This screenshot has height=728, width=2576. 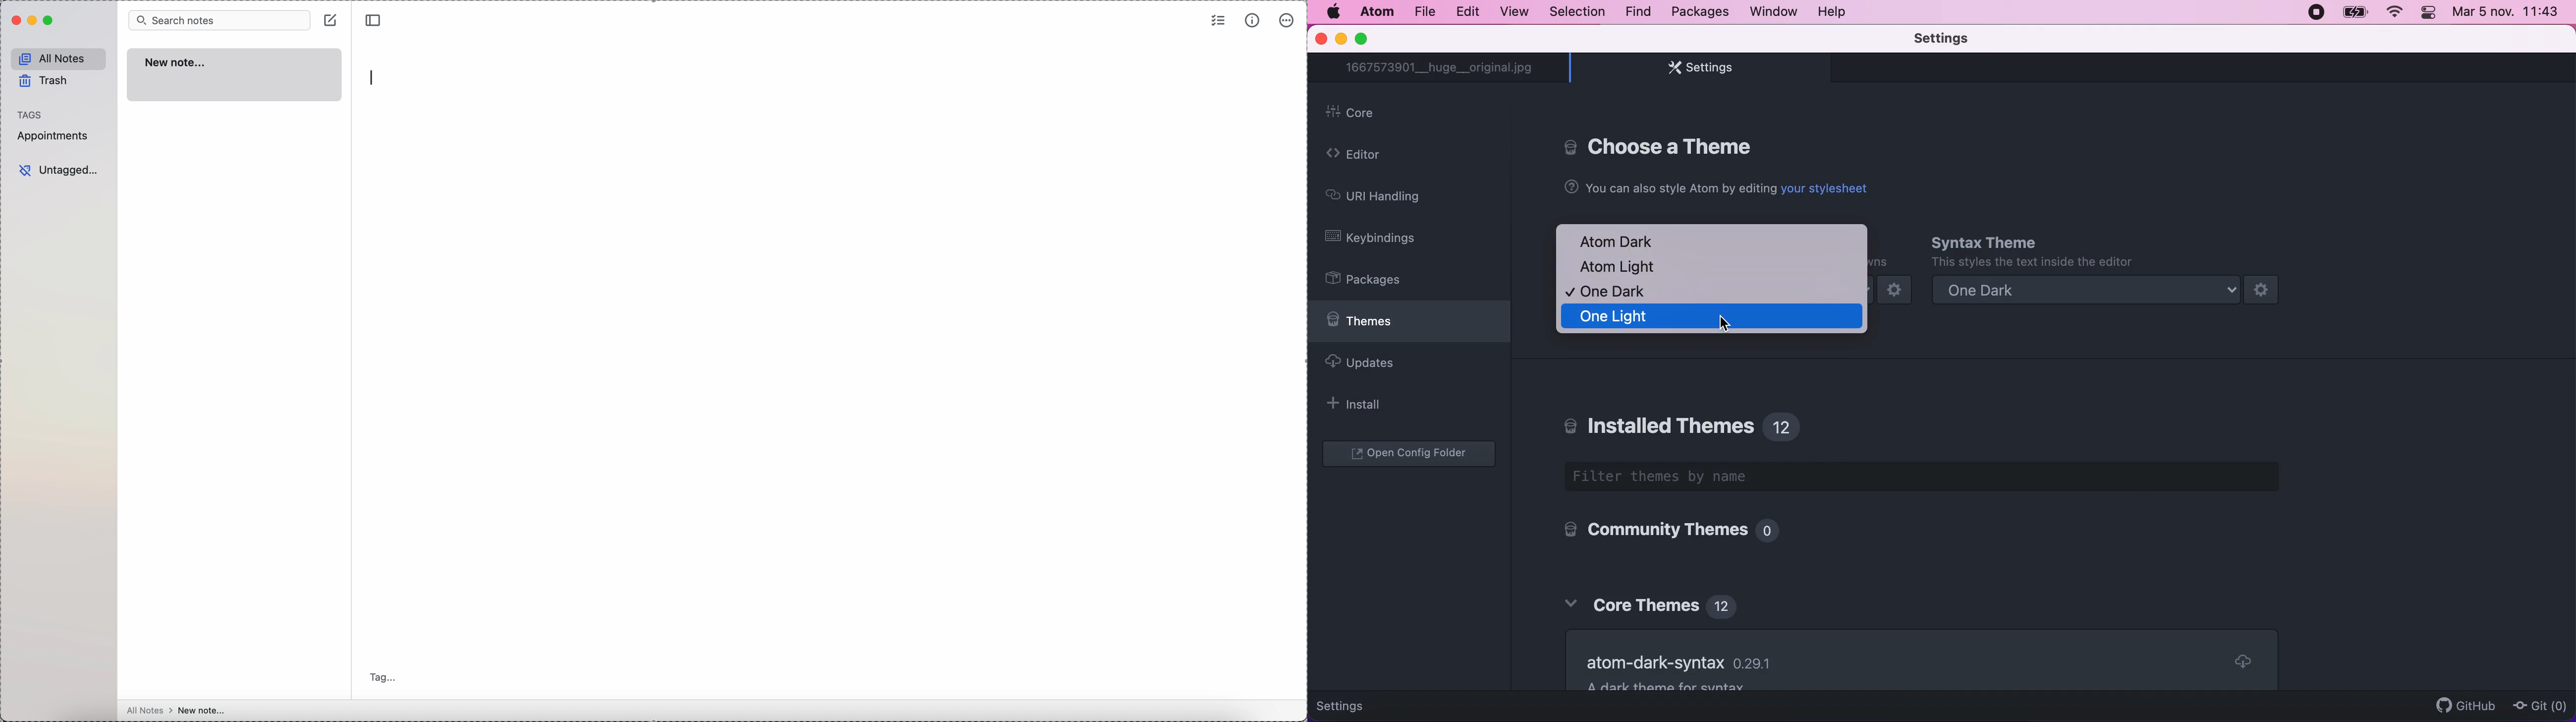 I want to click on tag, so click(x=386, y=678).